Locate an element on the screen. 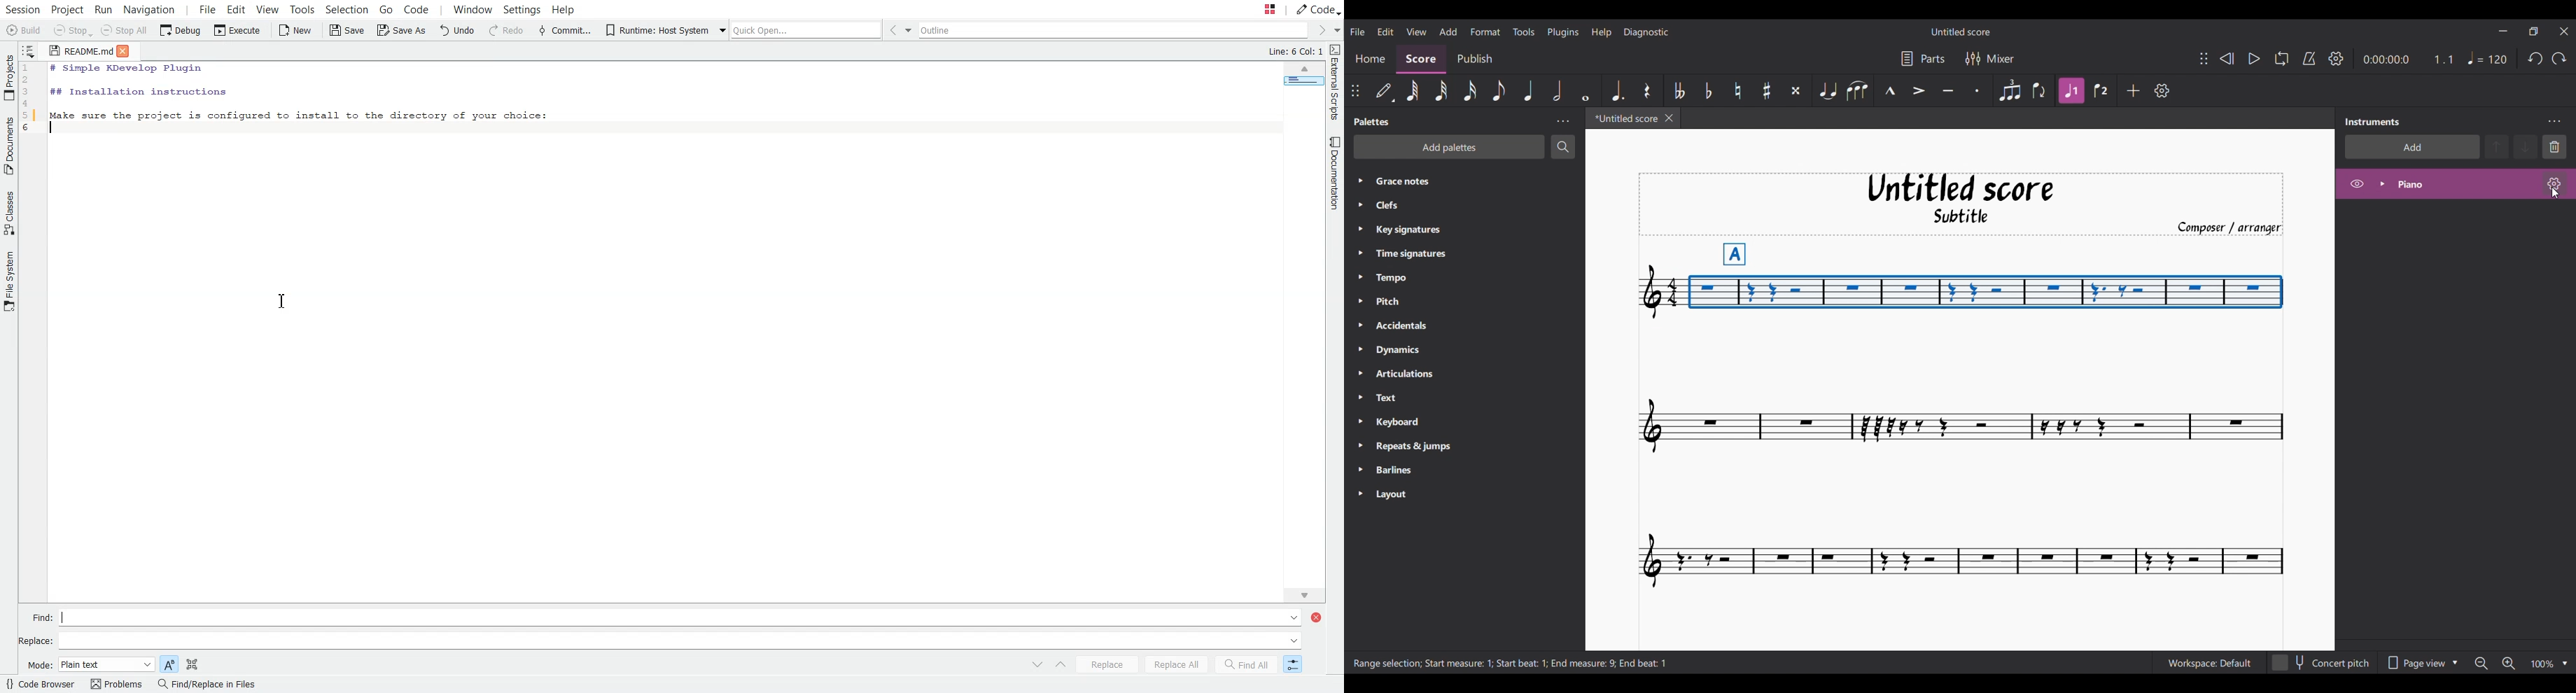 Image resolution: width=2576 pixels, height=700 pixels. Undo is located at coordinates (2535, 58).